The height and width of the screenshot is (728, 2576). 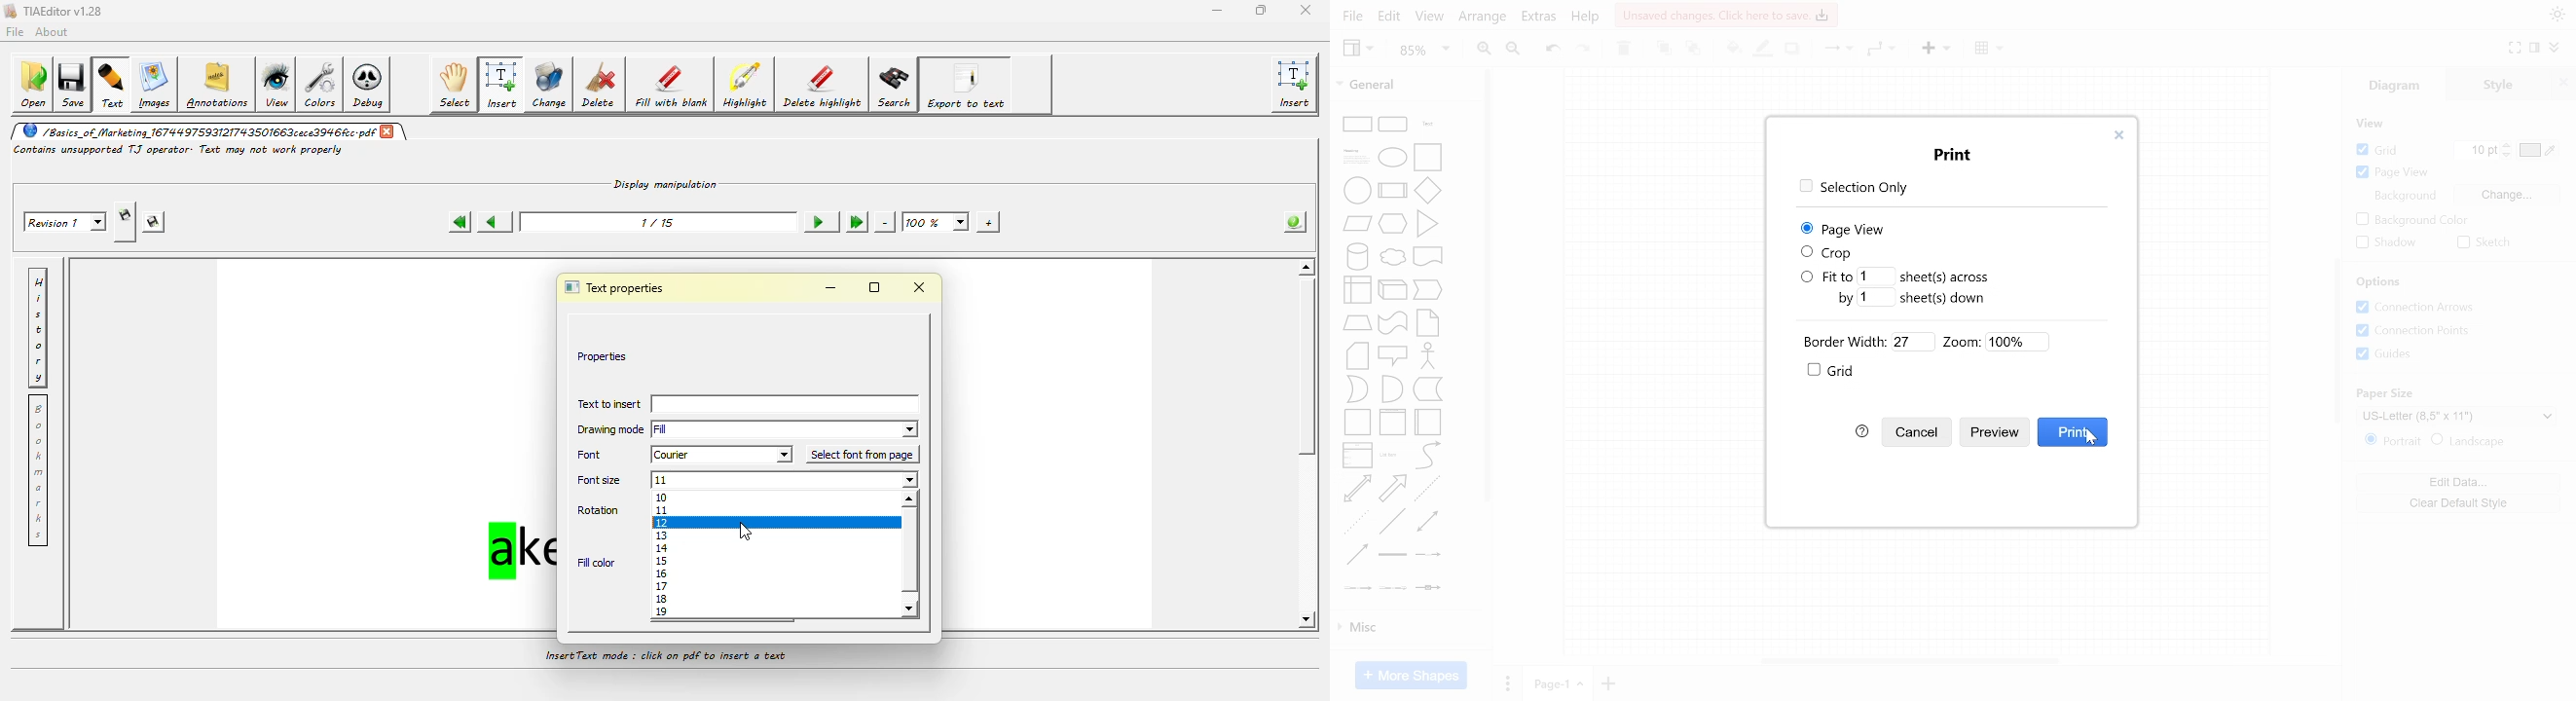 What do you see at coordinates (1935, 49) in the screenshot?
I see `Insert` at bounding box center [1935, 49].